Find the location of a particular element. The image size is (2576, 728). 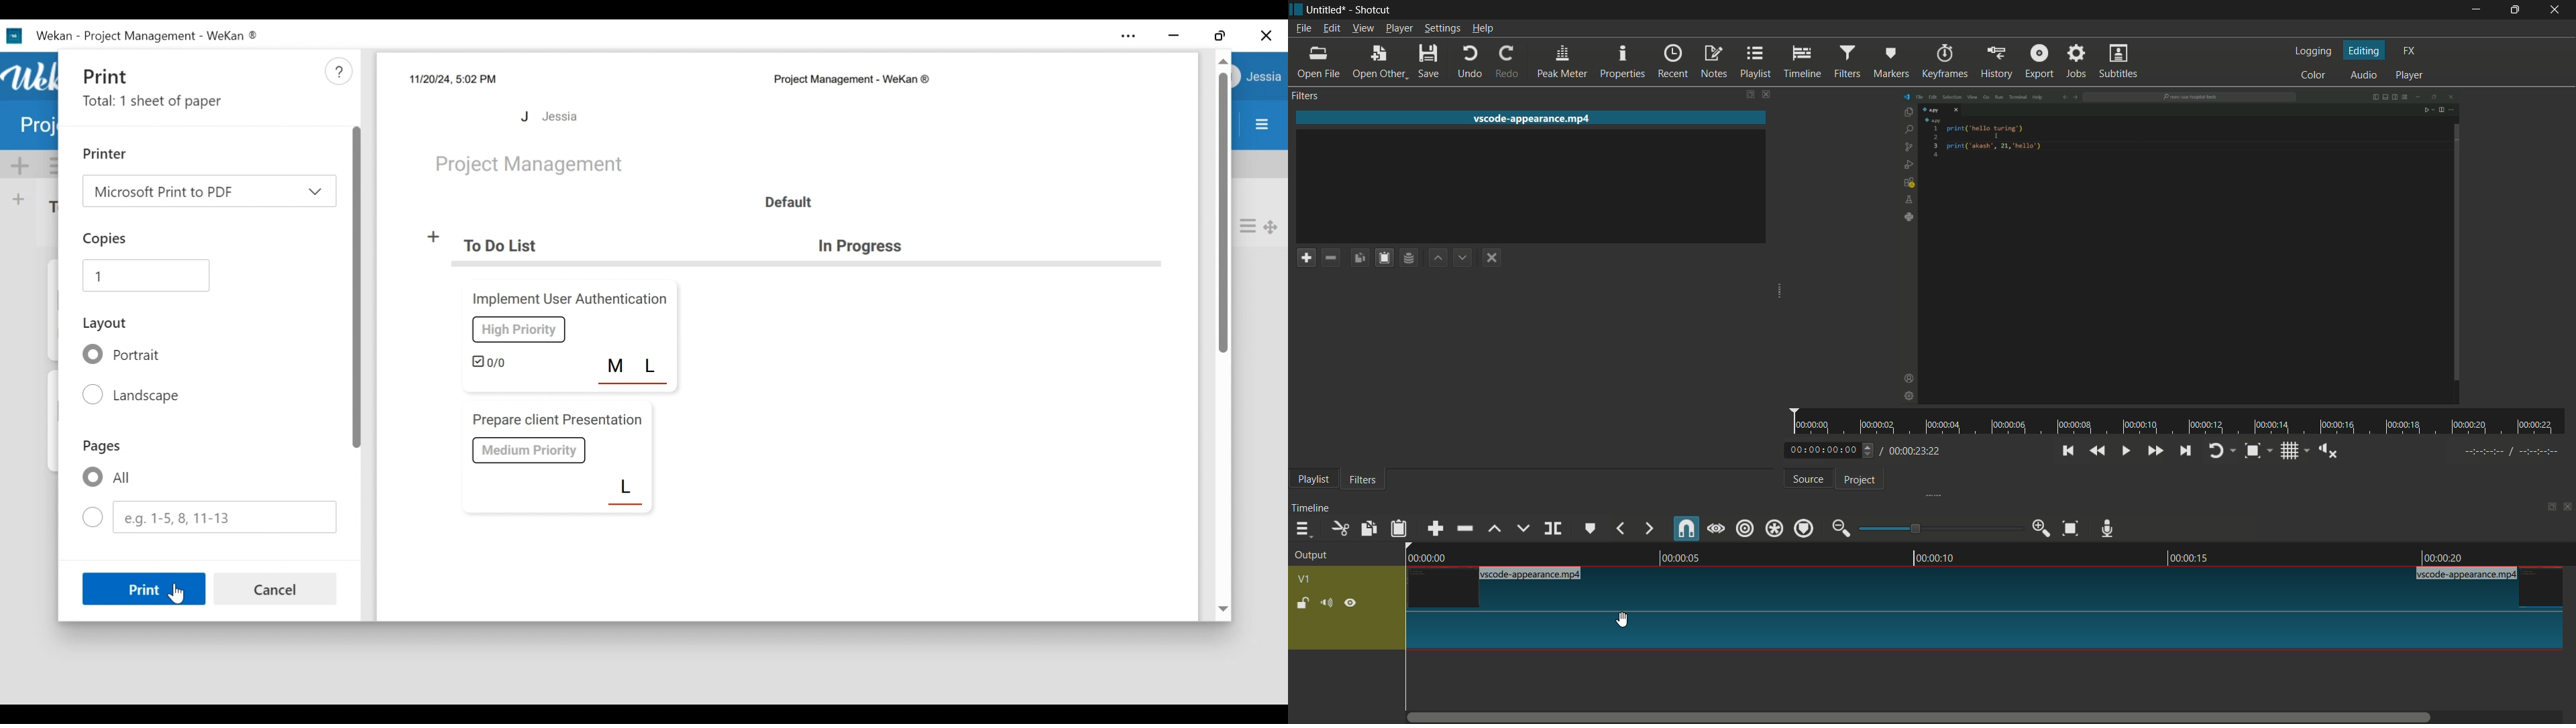

split at playhead is located at coordinates (1554, 528).